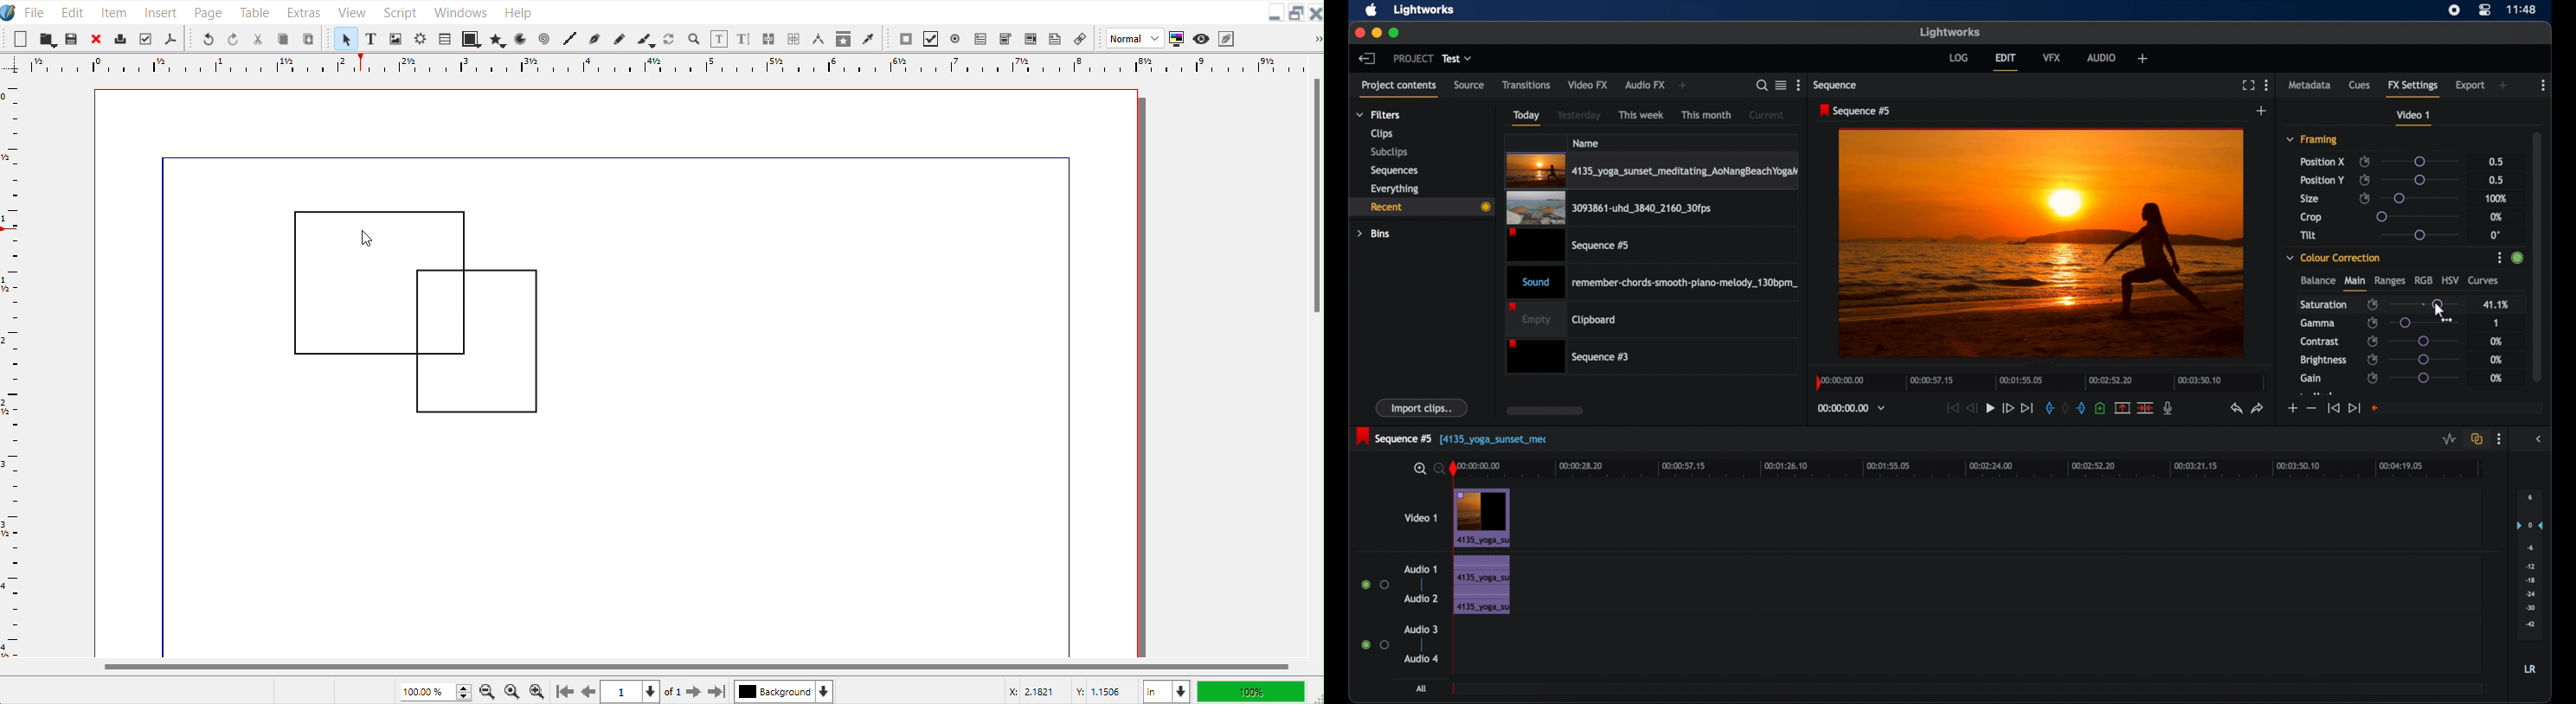 The height and width of the screenshot is (728, 2576). Describe the element at coordinates (1005, 38) in the screenshot. I see `PDF Combo Box` at that location.